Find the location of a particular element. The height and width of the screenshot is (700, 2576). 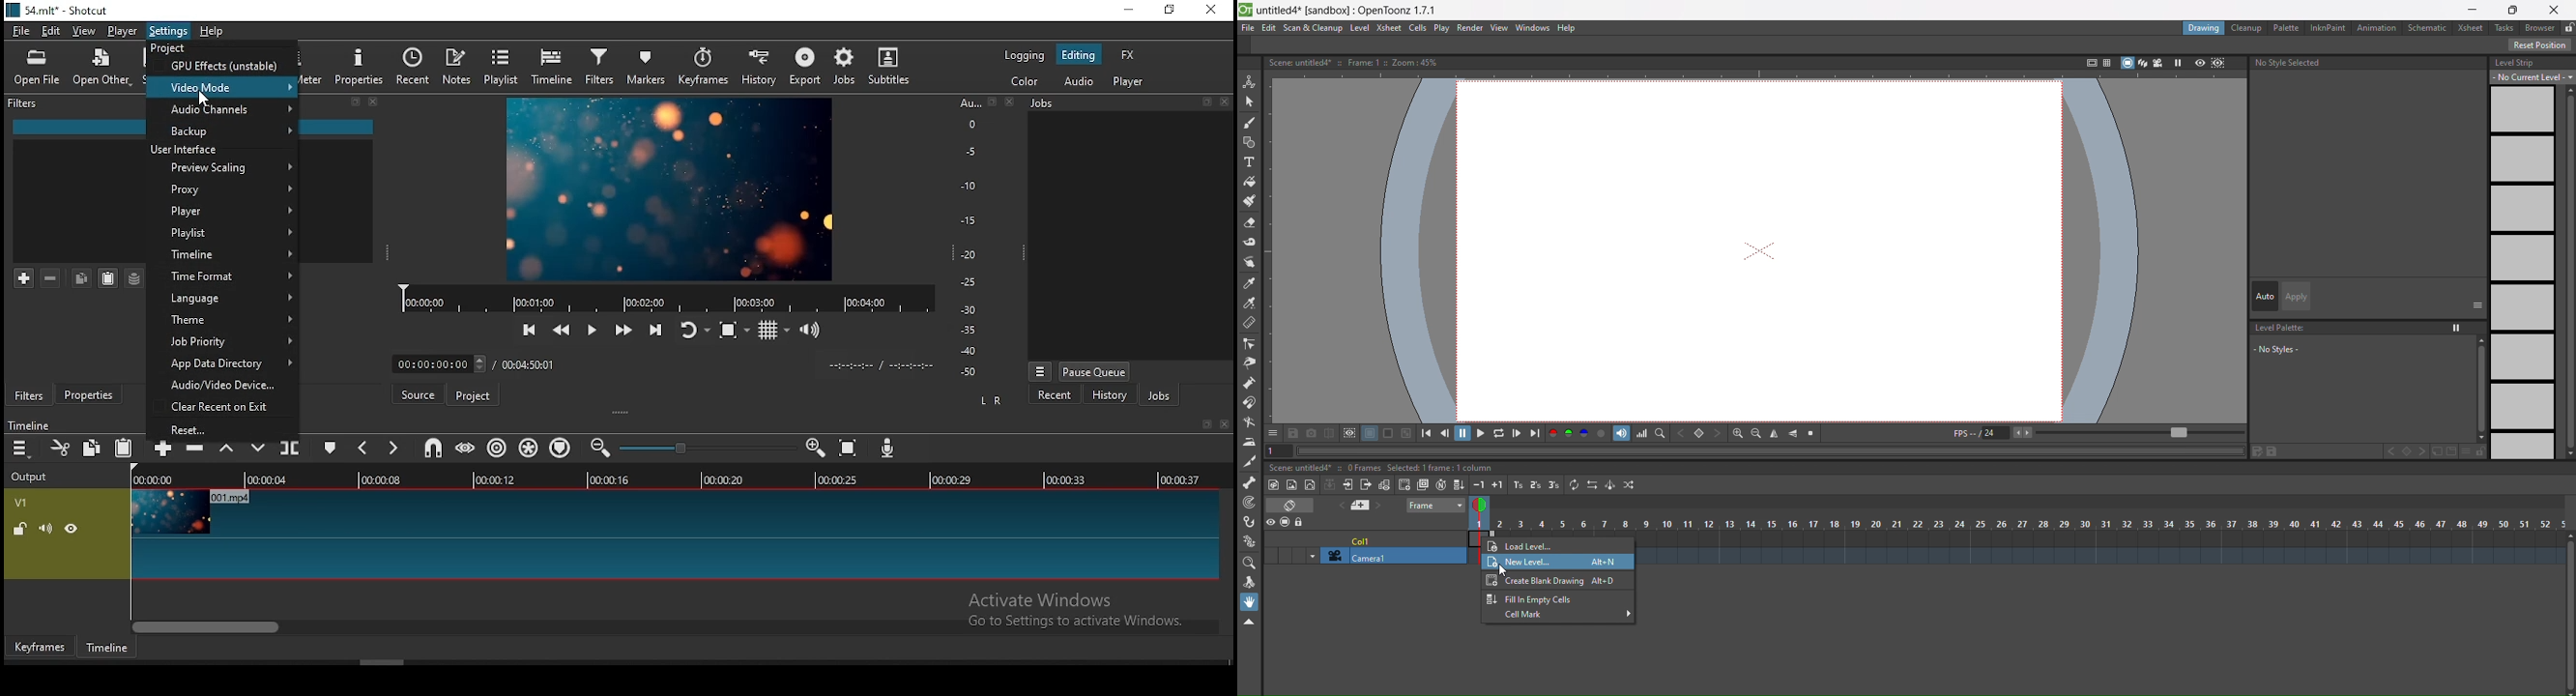

RGB channel is located at coordinates (1568, 433).